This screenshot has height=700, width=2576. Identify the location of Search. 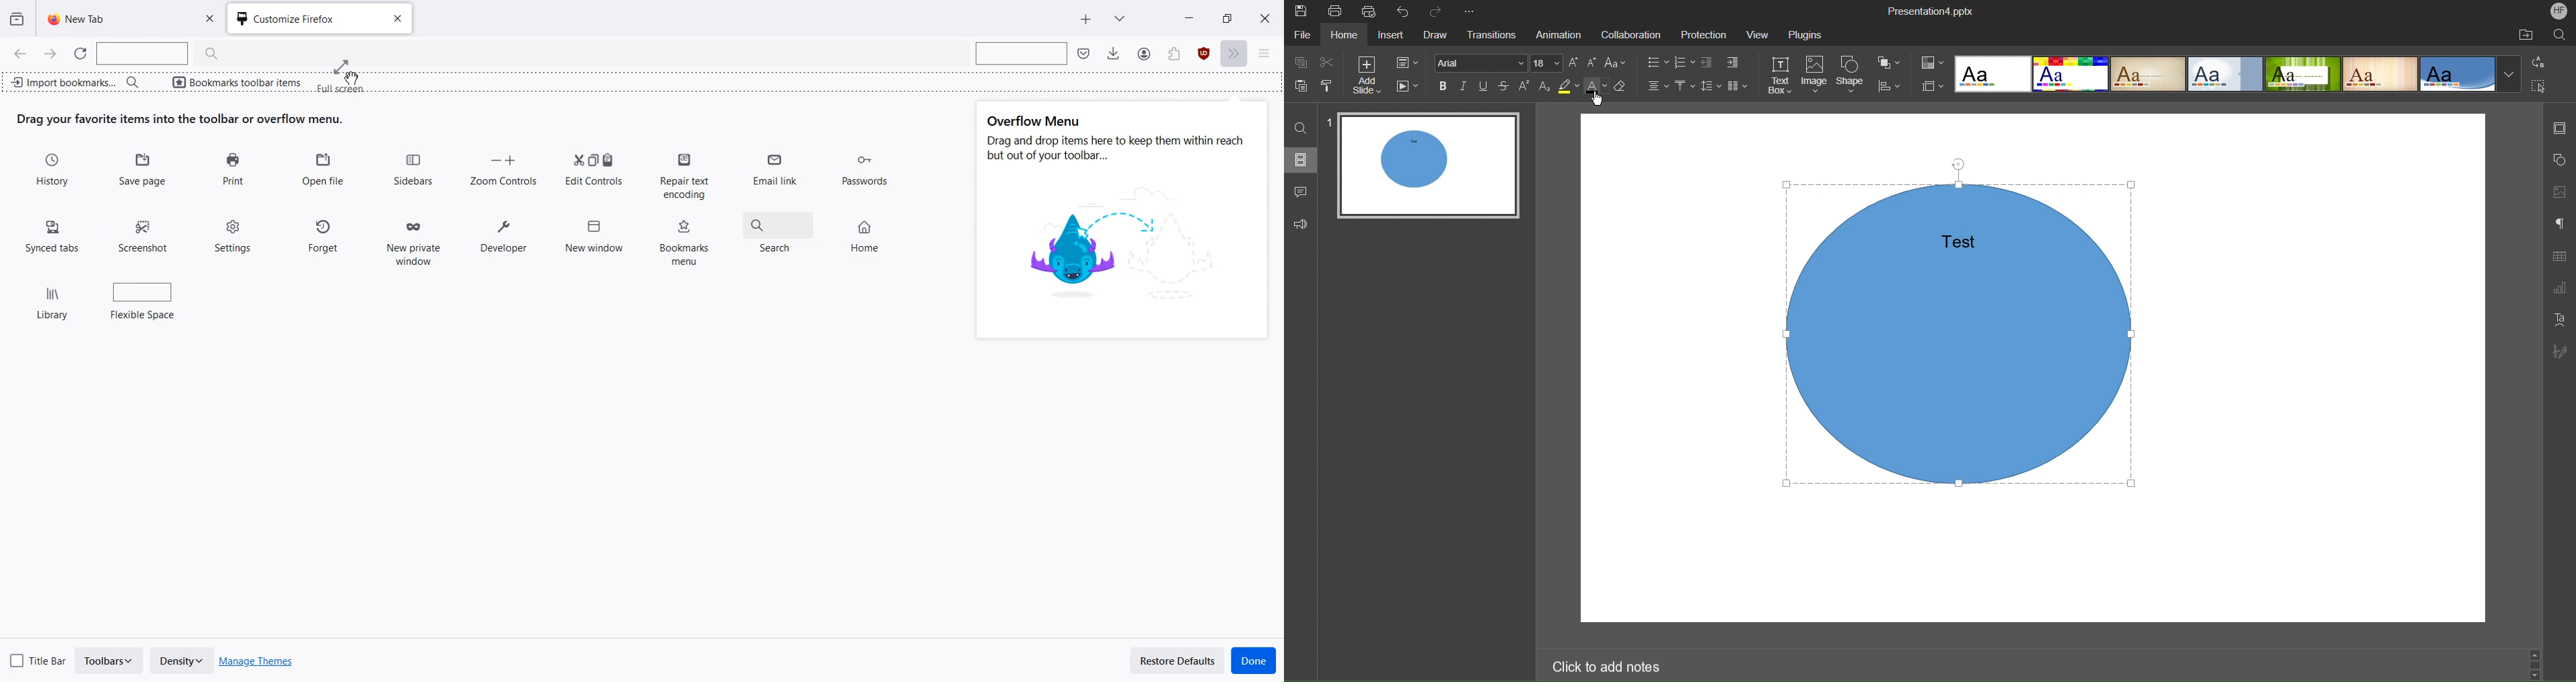
(777, 235).